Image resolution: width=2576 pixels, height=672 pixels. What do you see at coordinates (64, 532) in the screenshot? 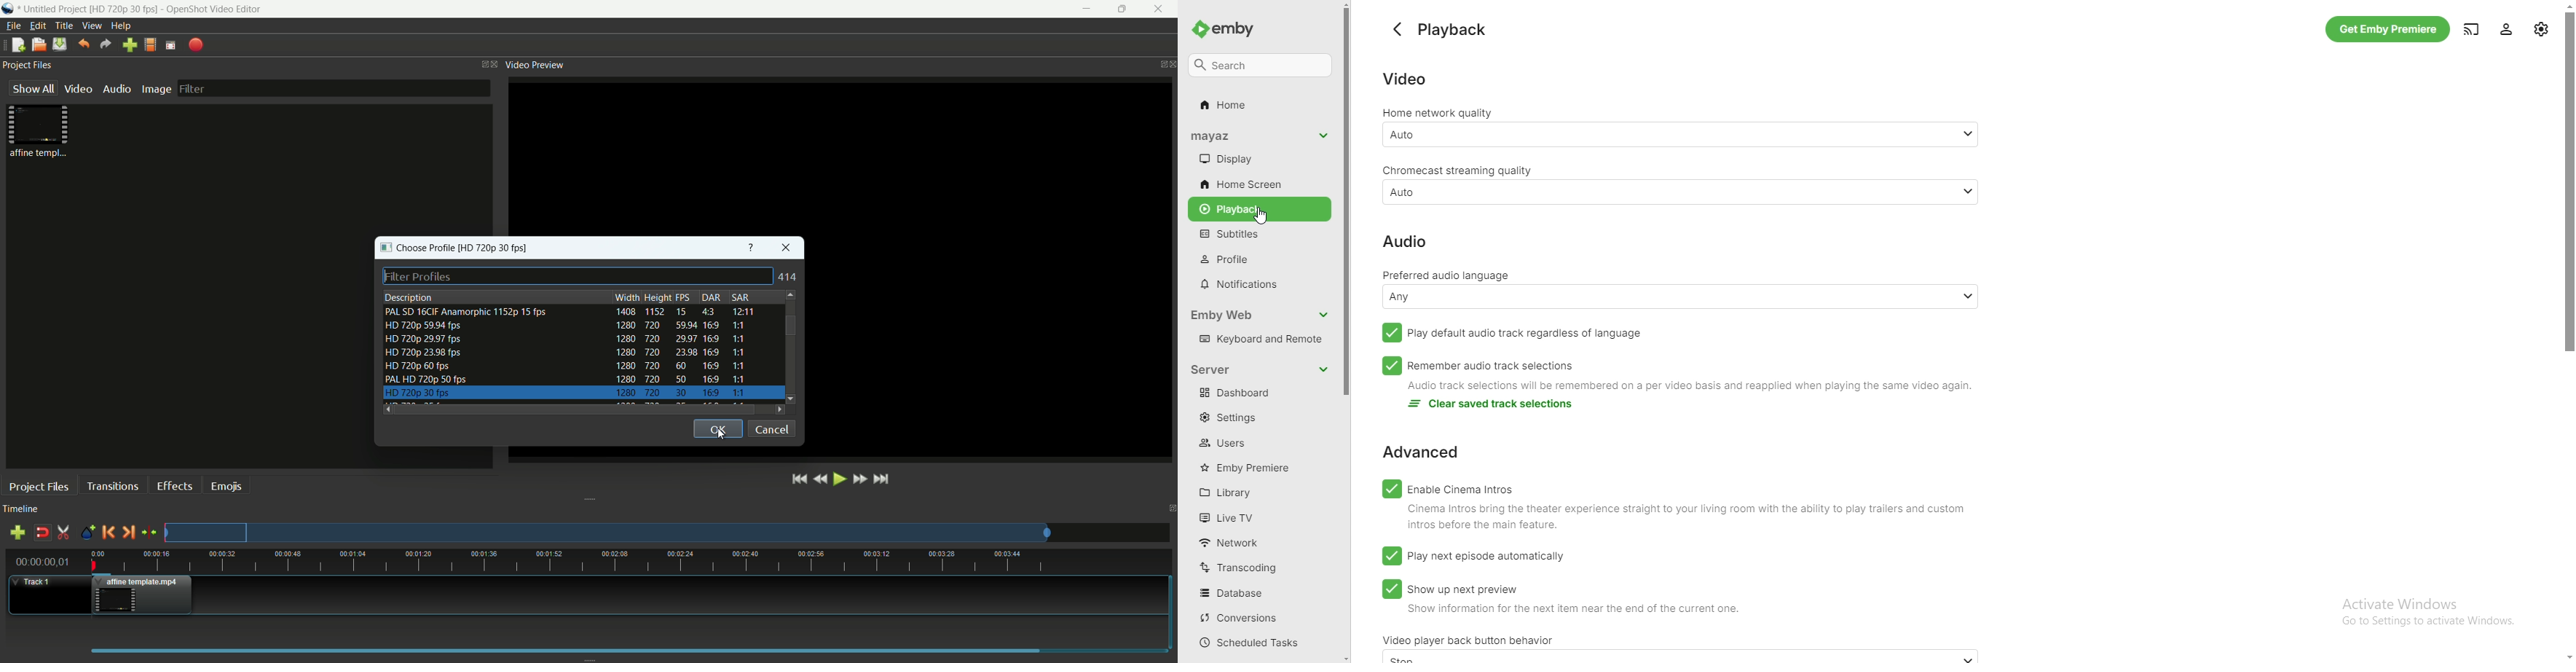
I see `enable razor` at bounding box center [64, 532].